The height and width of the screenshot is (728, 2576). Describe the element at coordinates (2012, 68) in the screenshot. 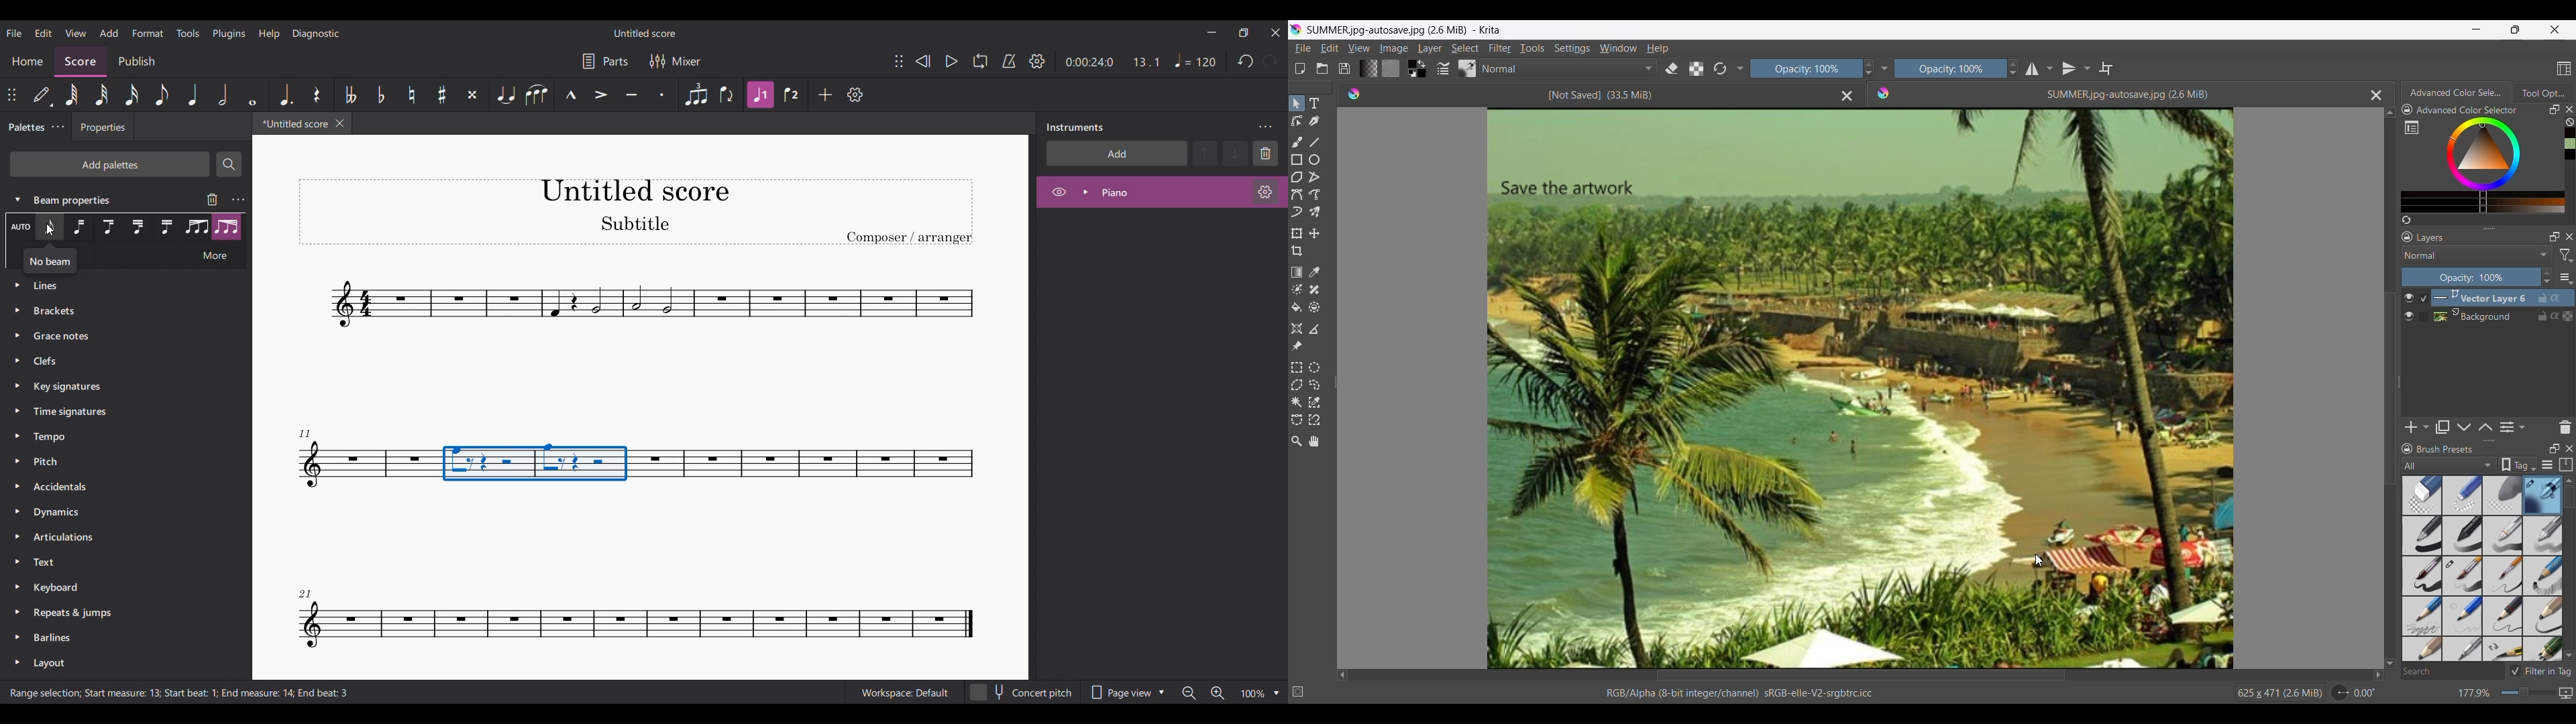

I see `Increase/Decrease opacity` at that location.